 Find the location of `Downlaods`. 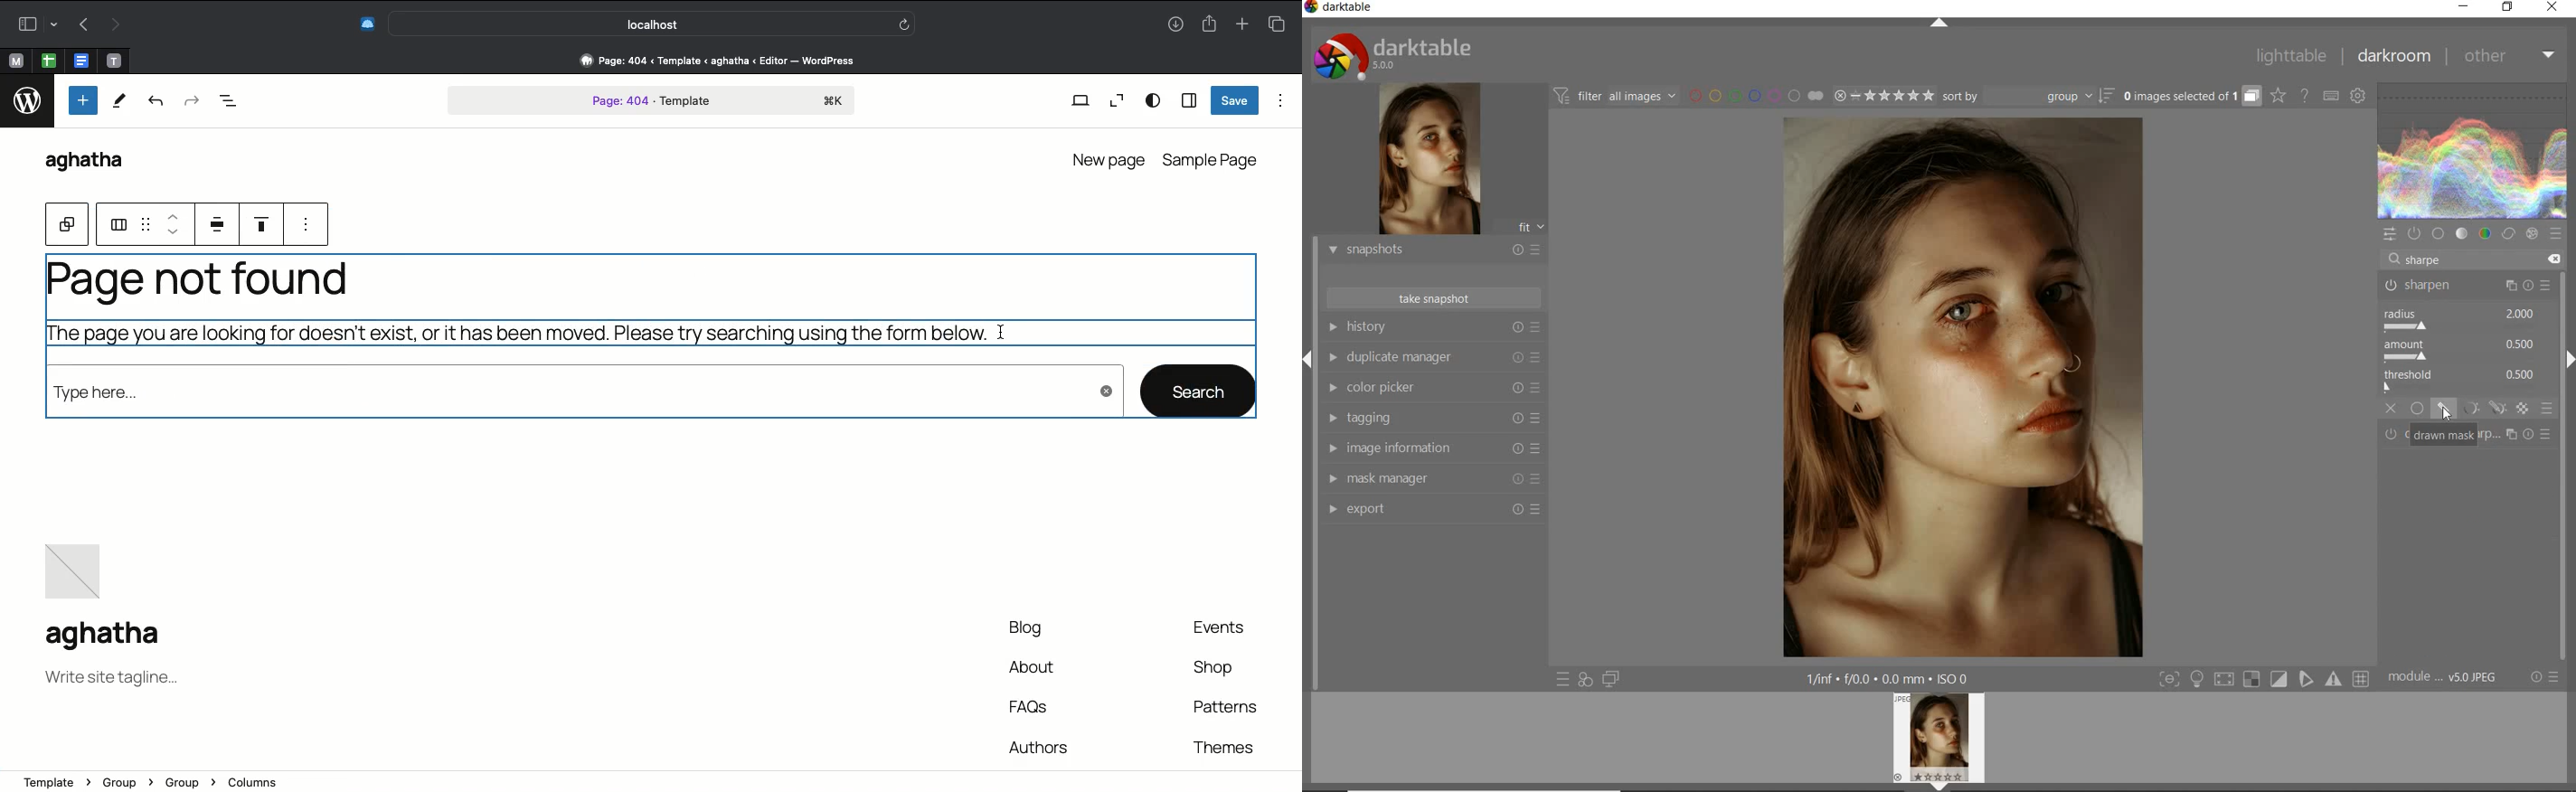

Downlaods is located at coordinates (1175, 26).